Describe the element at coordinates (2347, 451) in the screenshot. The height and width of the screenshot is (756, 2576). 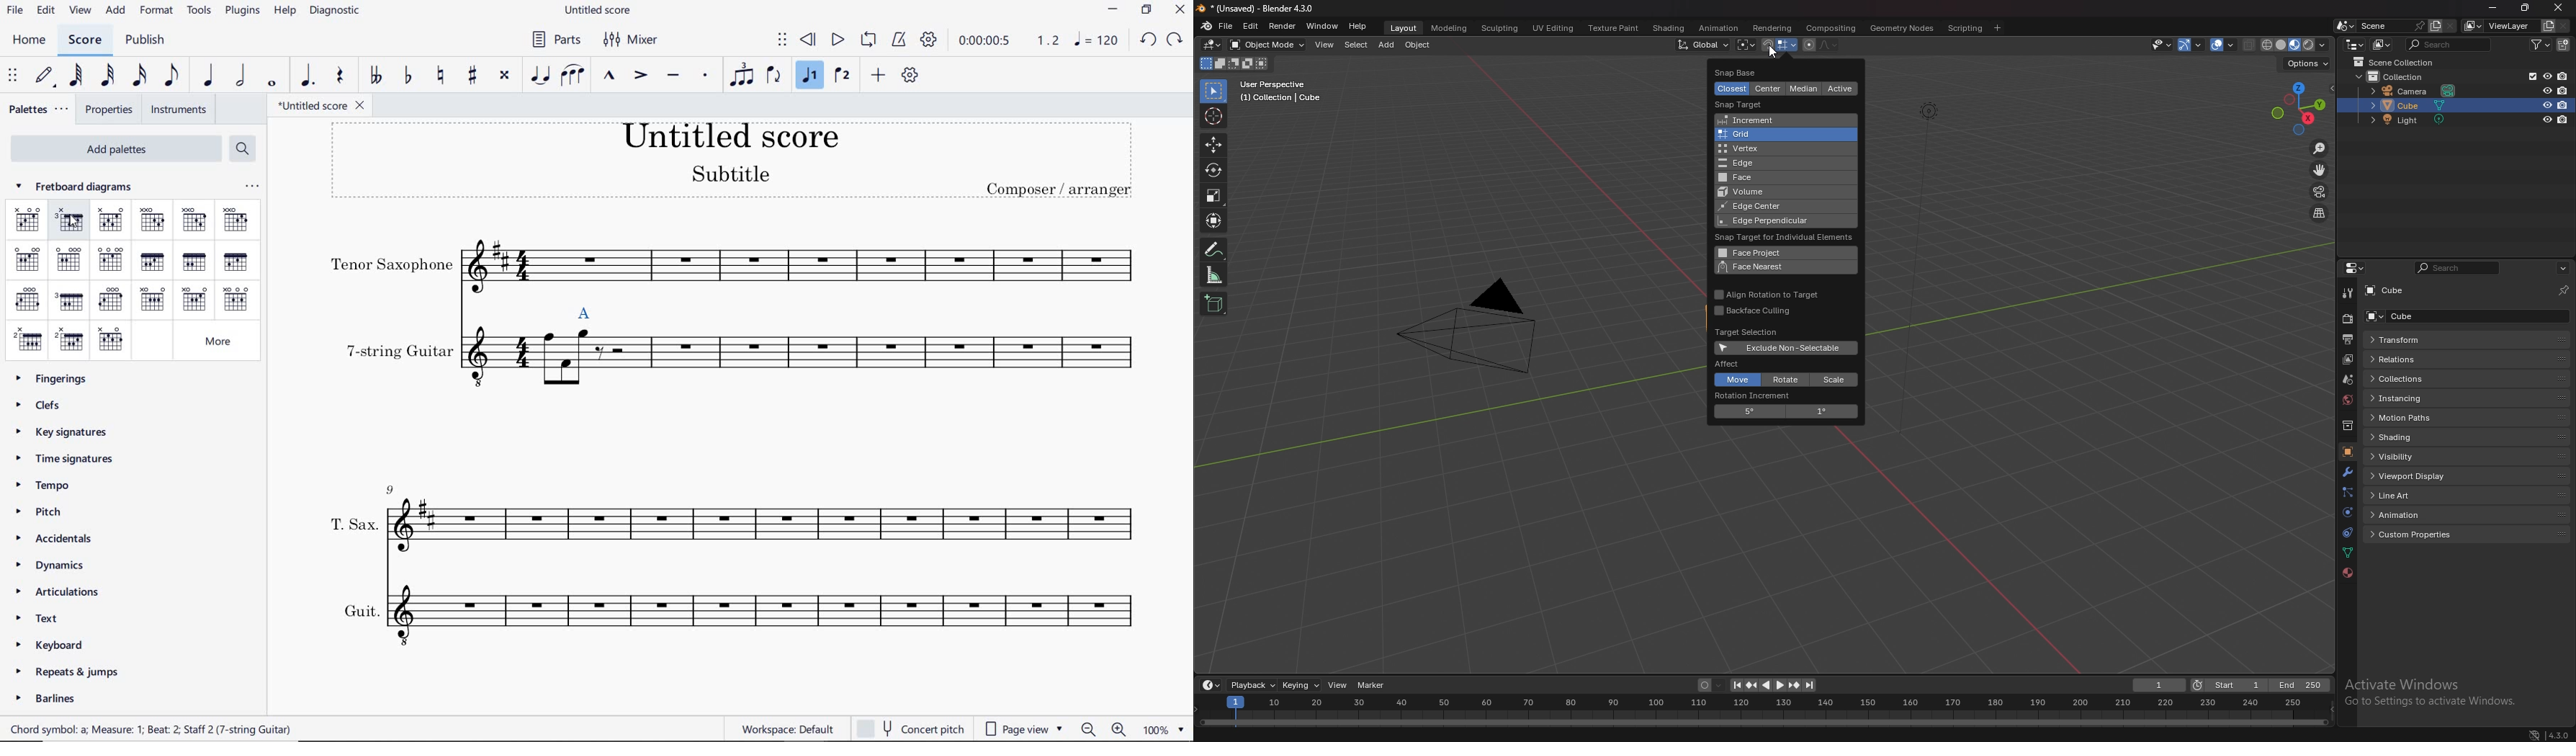
I see `object` at that location.